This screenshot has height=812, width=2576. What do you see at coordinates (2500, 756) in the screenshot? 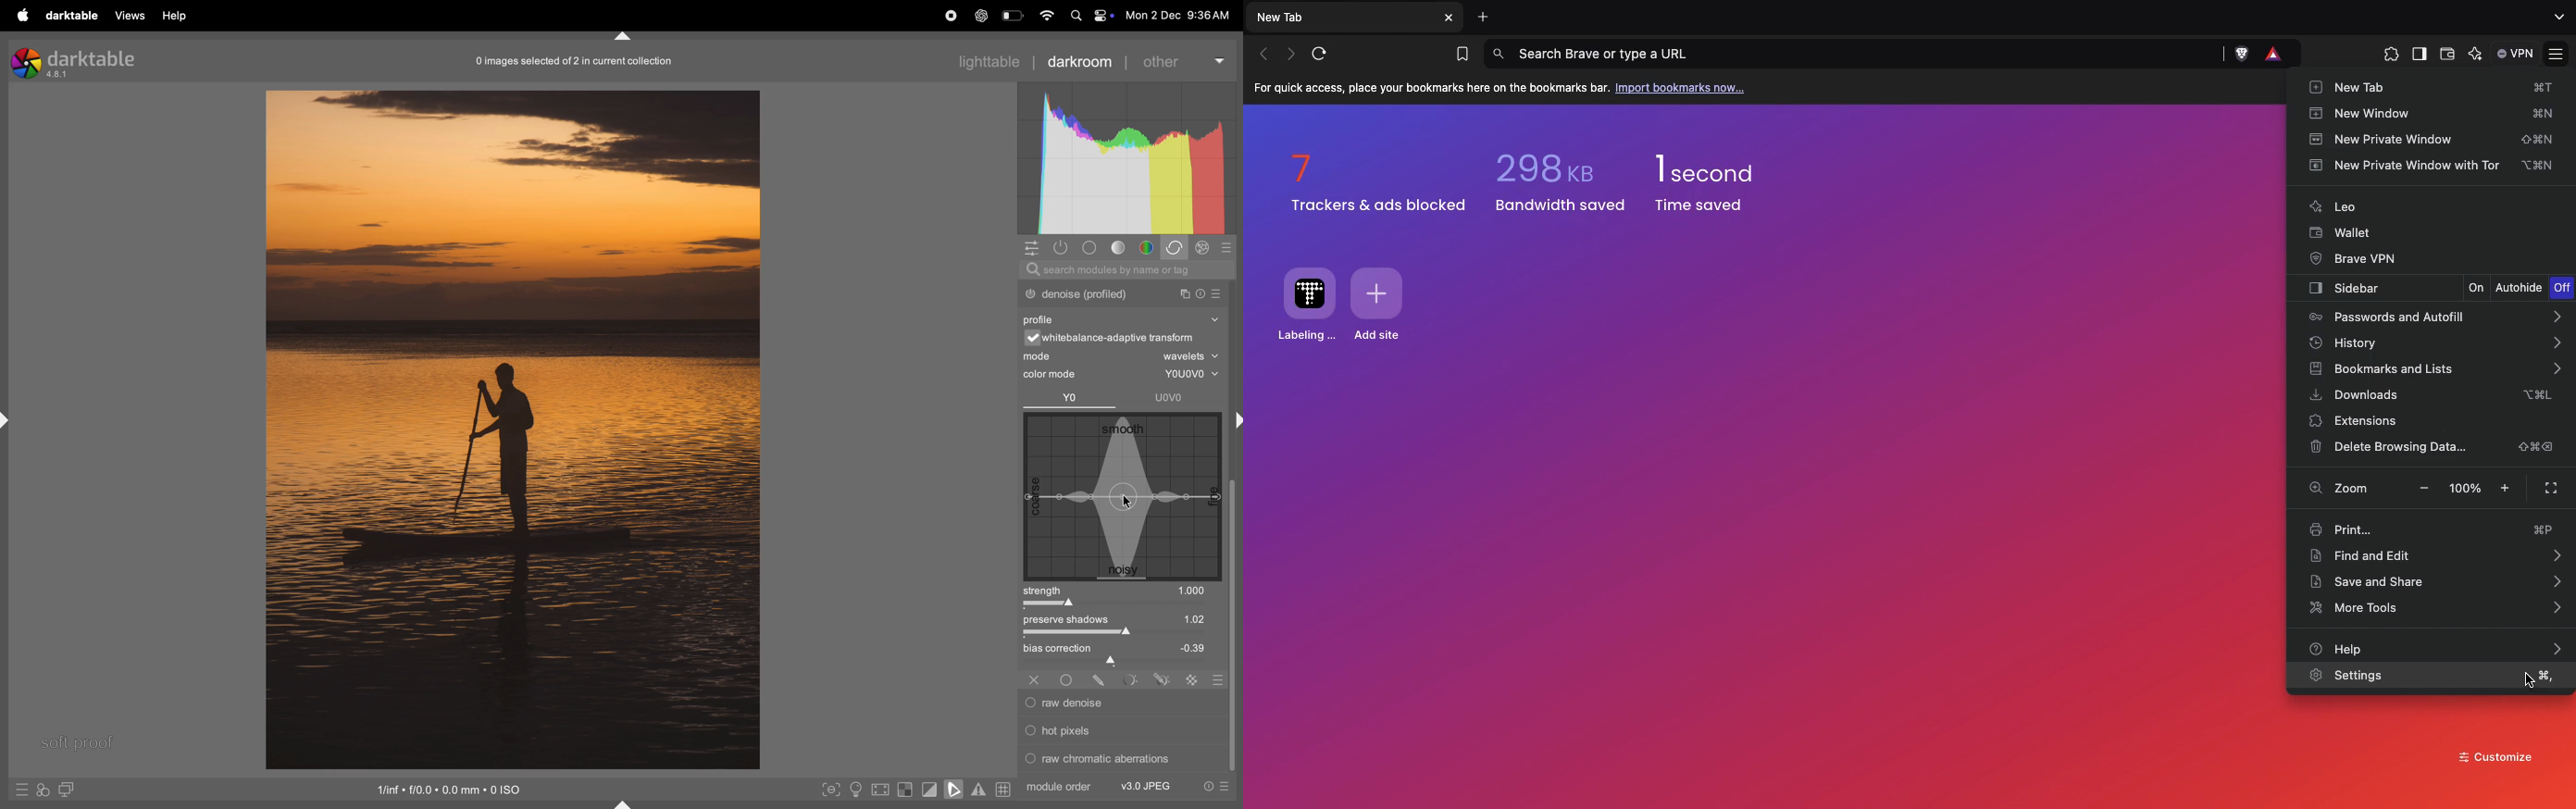
I see `Customize` at bounding box center [2500, 756].